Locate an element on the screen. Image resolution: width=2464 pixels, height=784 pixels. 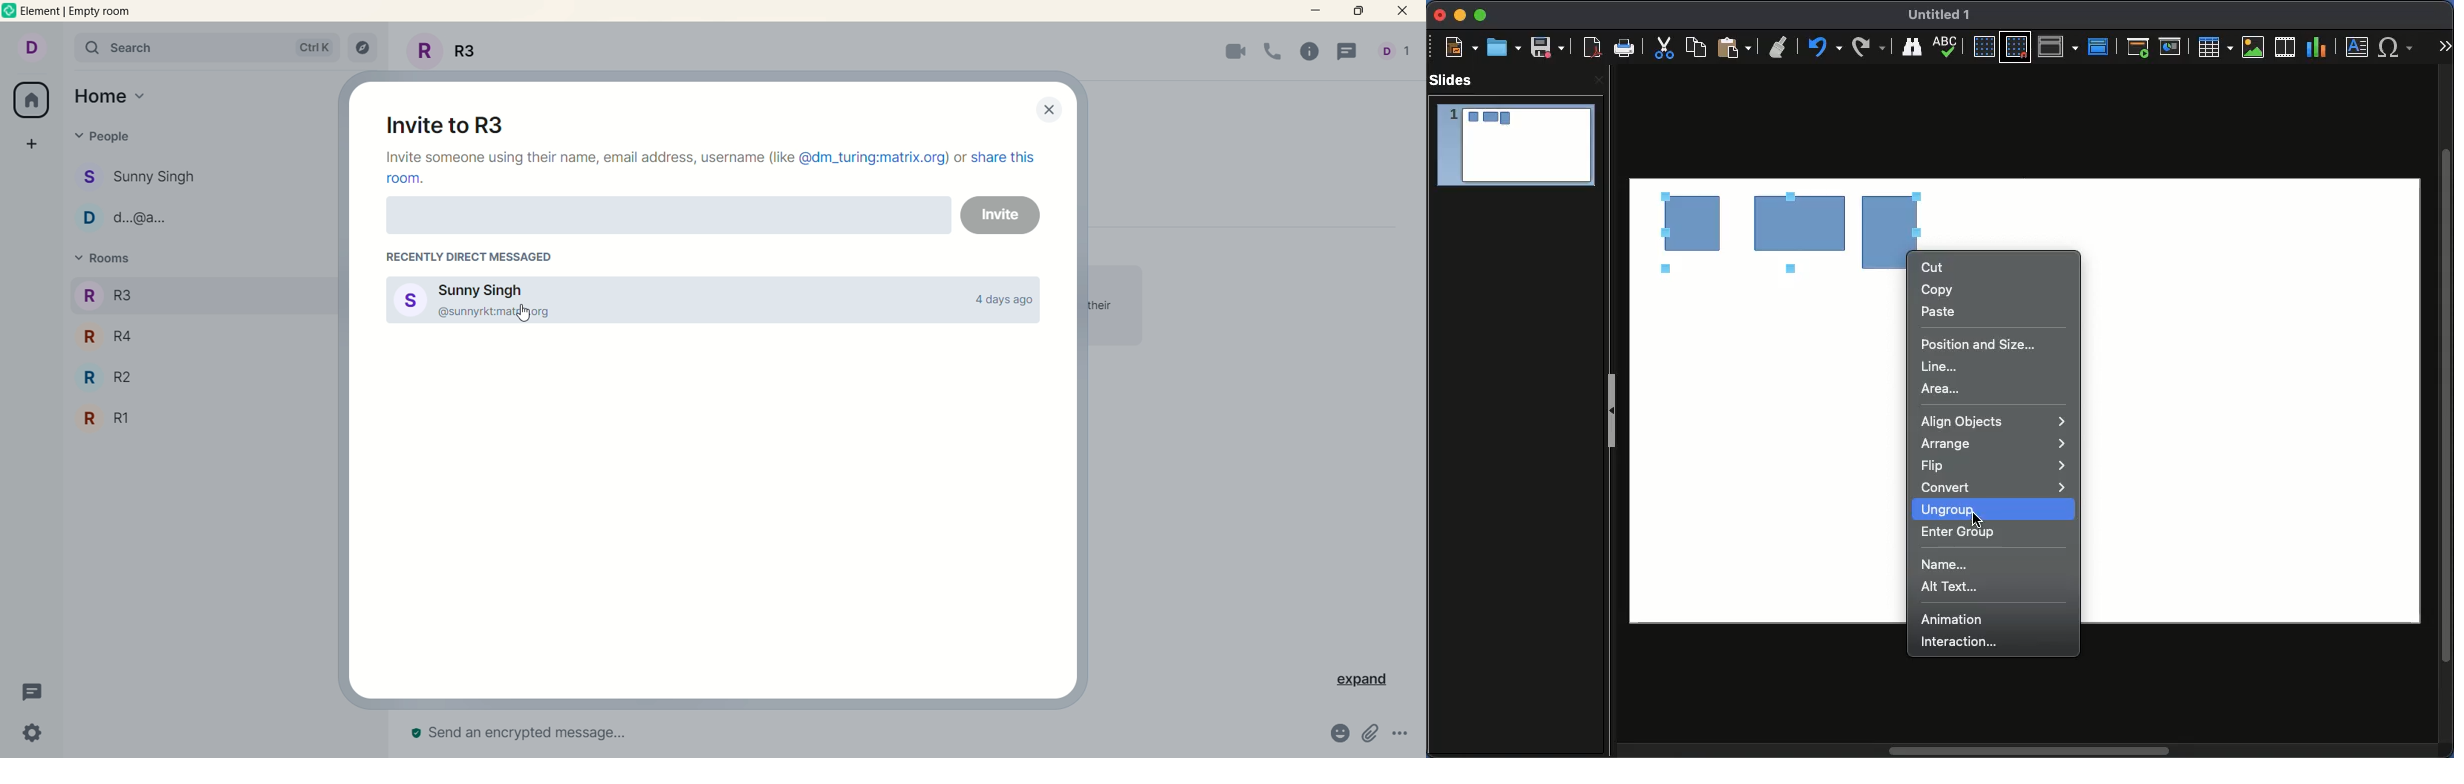
Objects is located at coordinates (1791, 224).